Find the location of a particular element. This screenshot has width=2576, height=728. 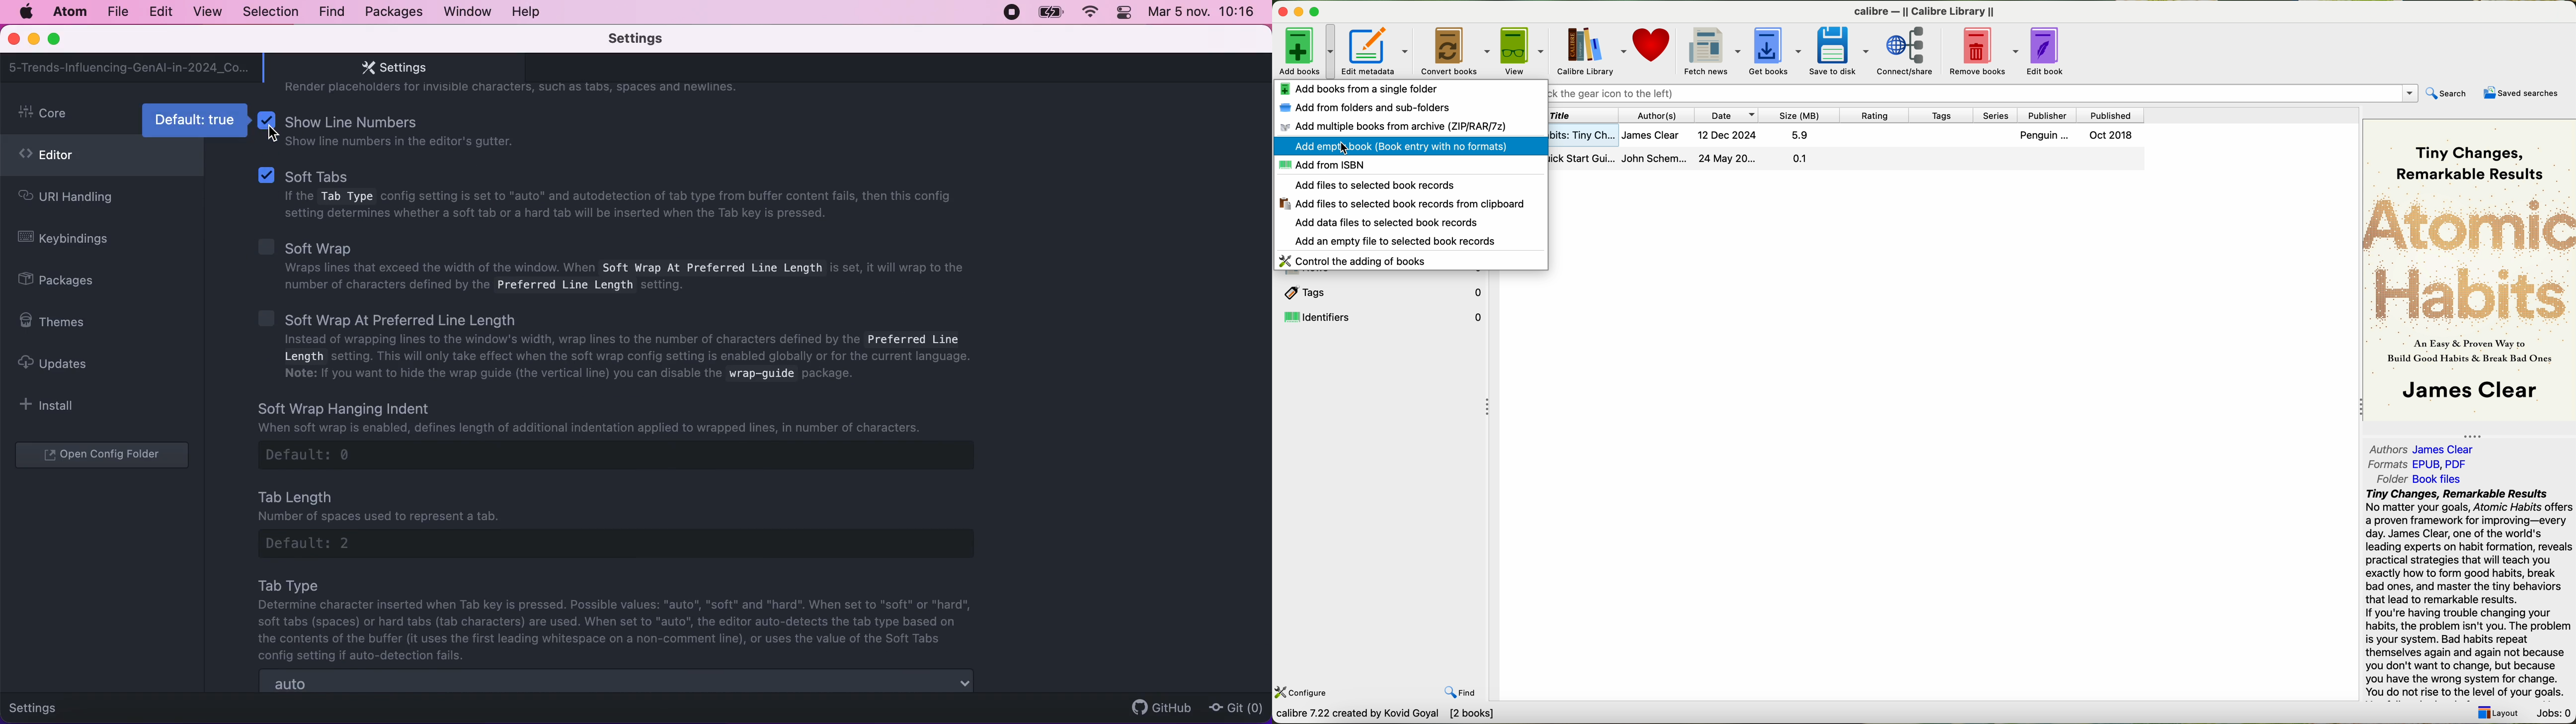

packages is located at coordinates (68, 281).